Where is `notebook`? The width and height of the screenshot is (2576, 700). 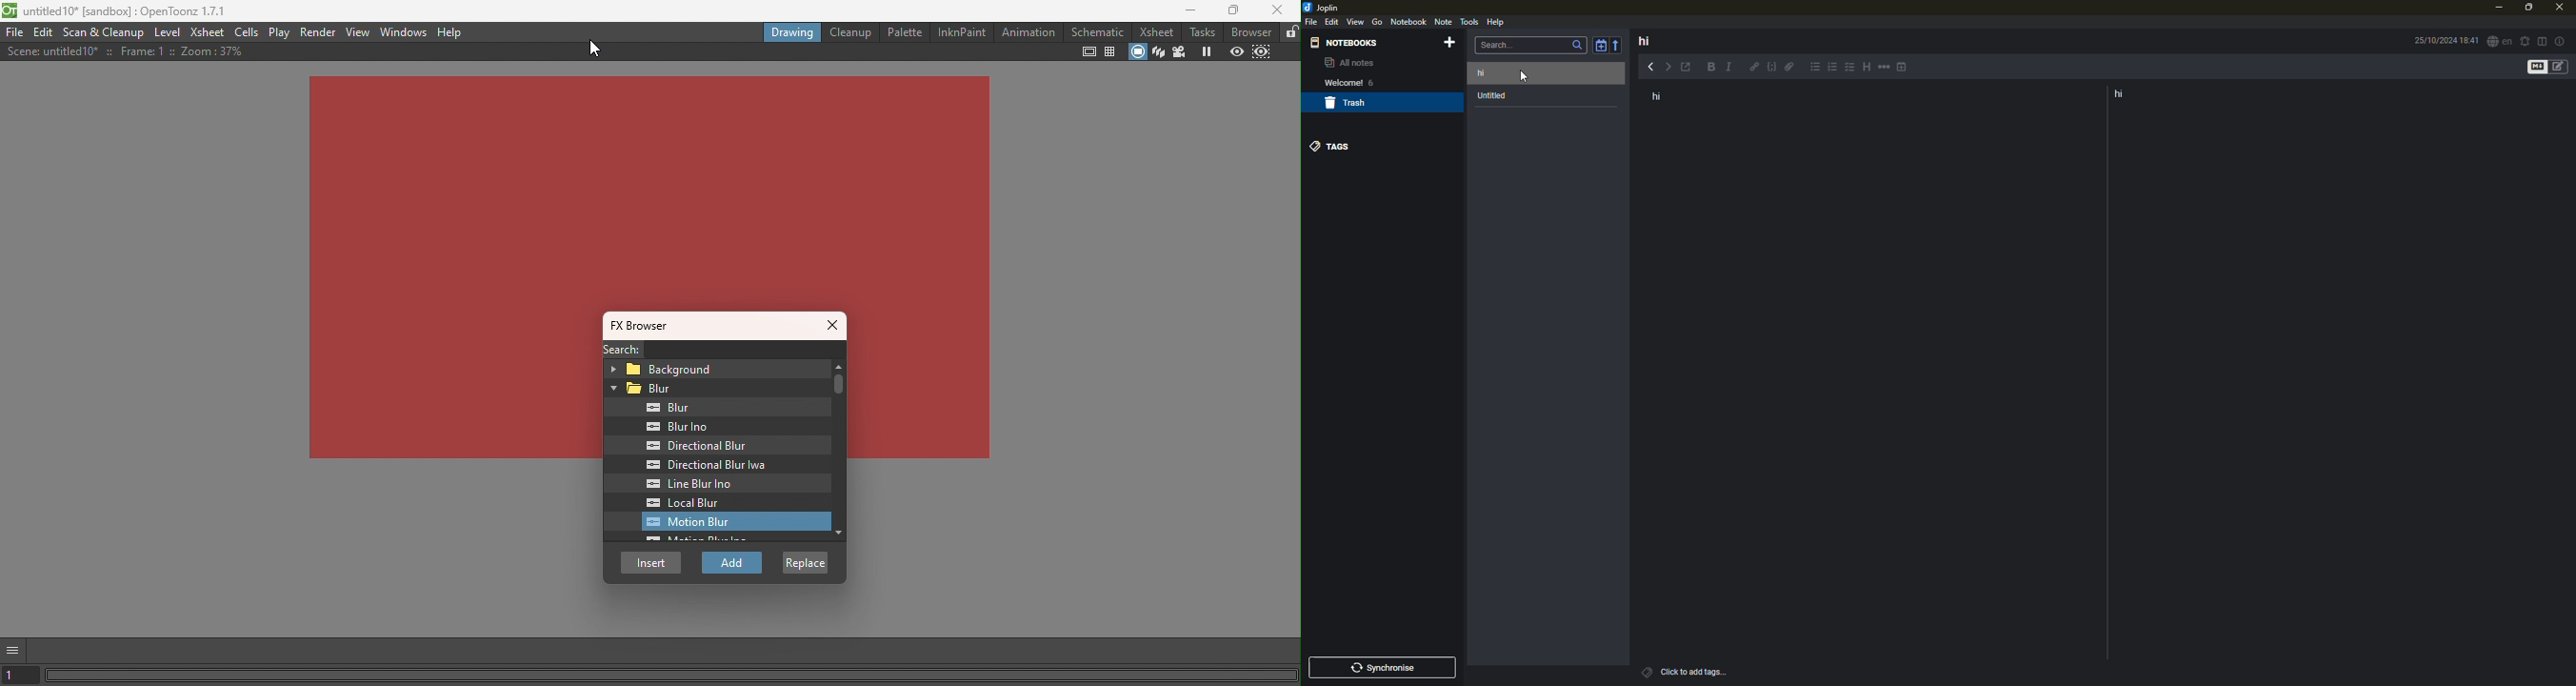 notebook is located at coordinates (1409, 21).